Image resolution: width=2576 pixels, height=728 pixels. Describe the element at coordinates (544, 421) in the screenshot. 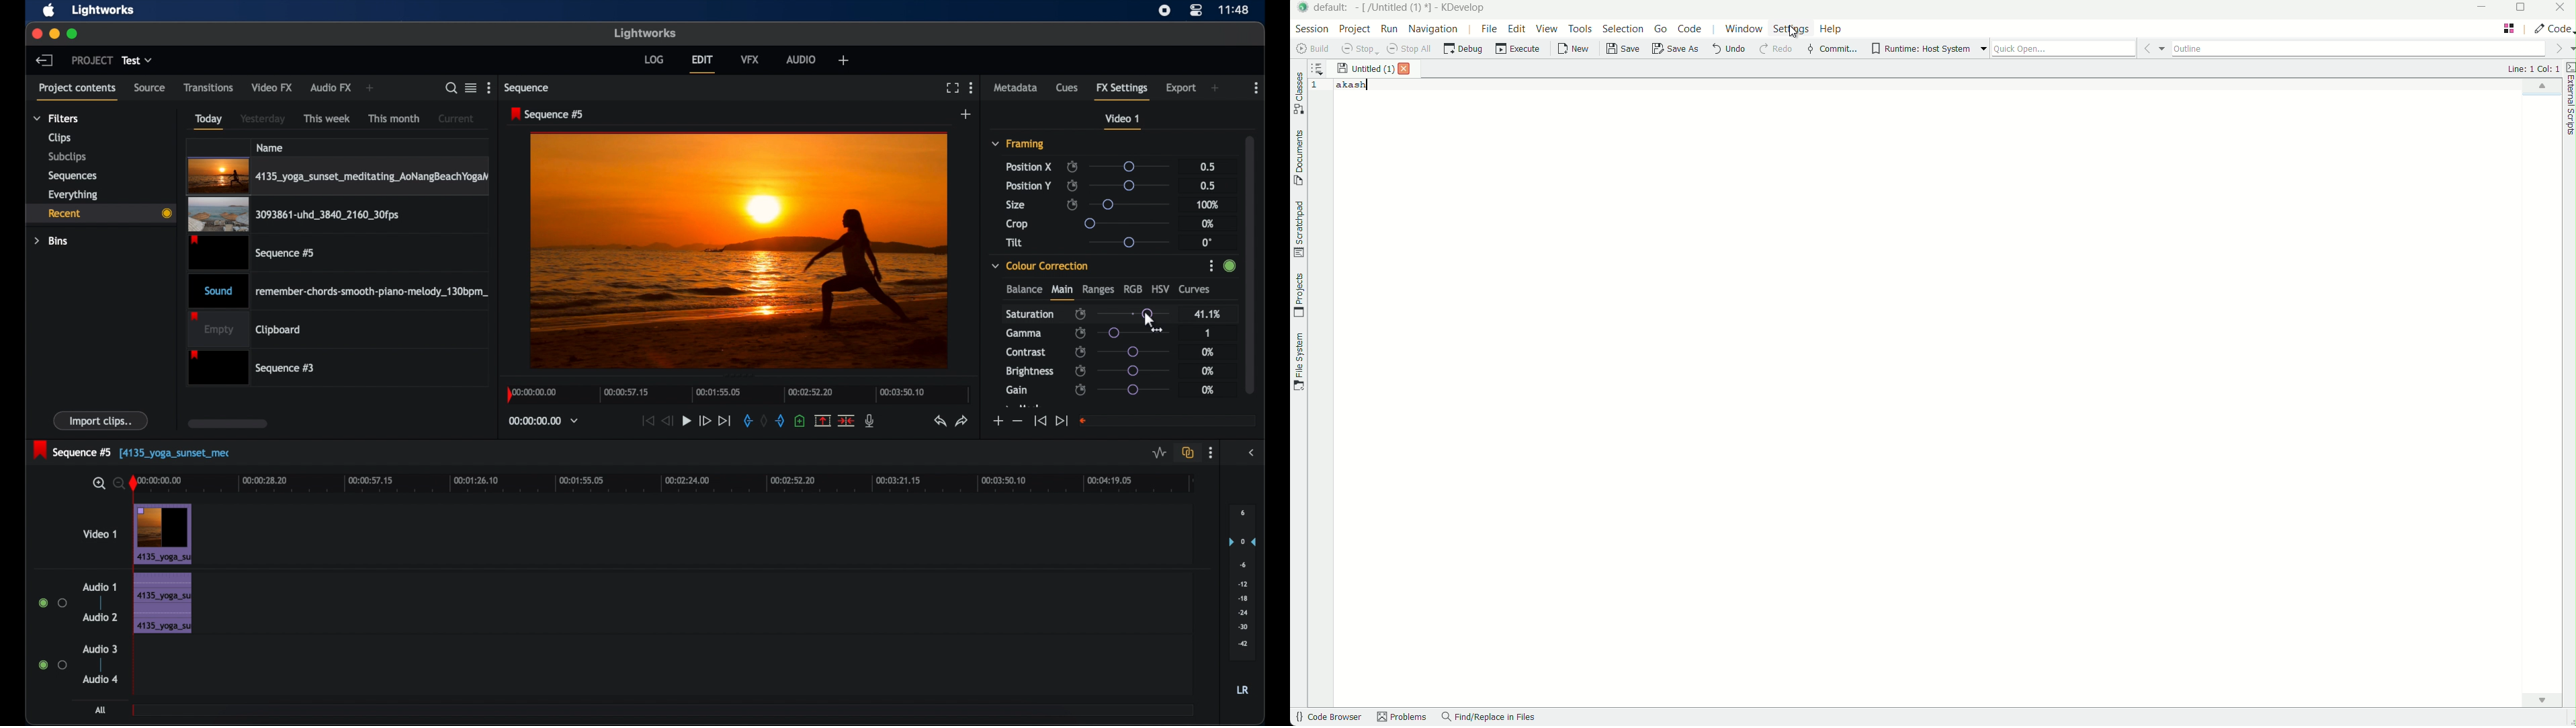

I see `timecodes and reels` at that location.